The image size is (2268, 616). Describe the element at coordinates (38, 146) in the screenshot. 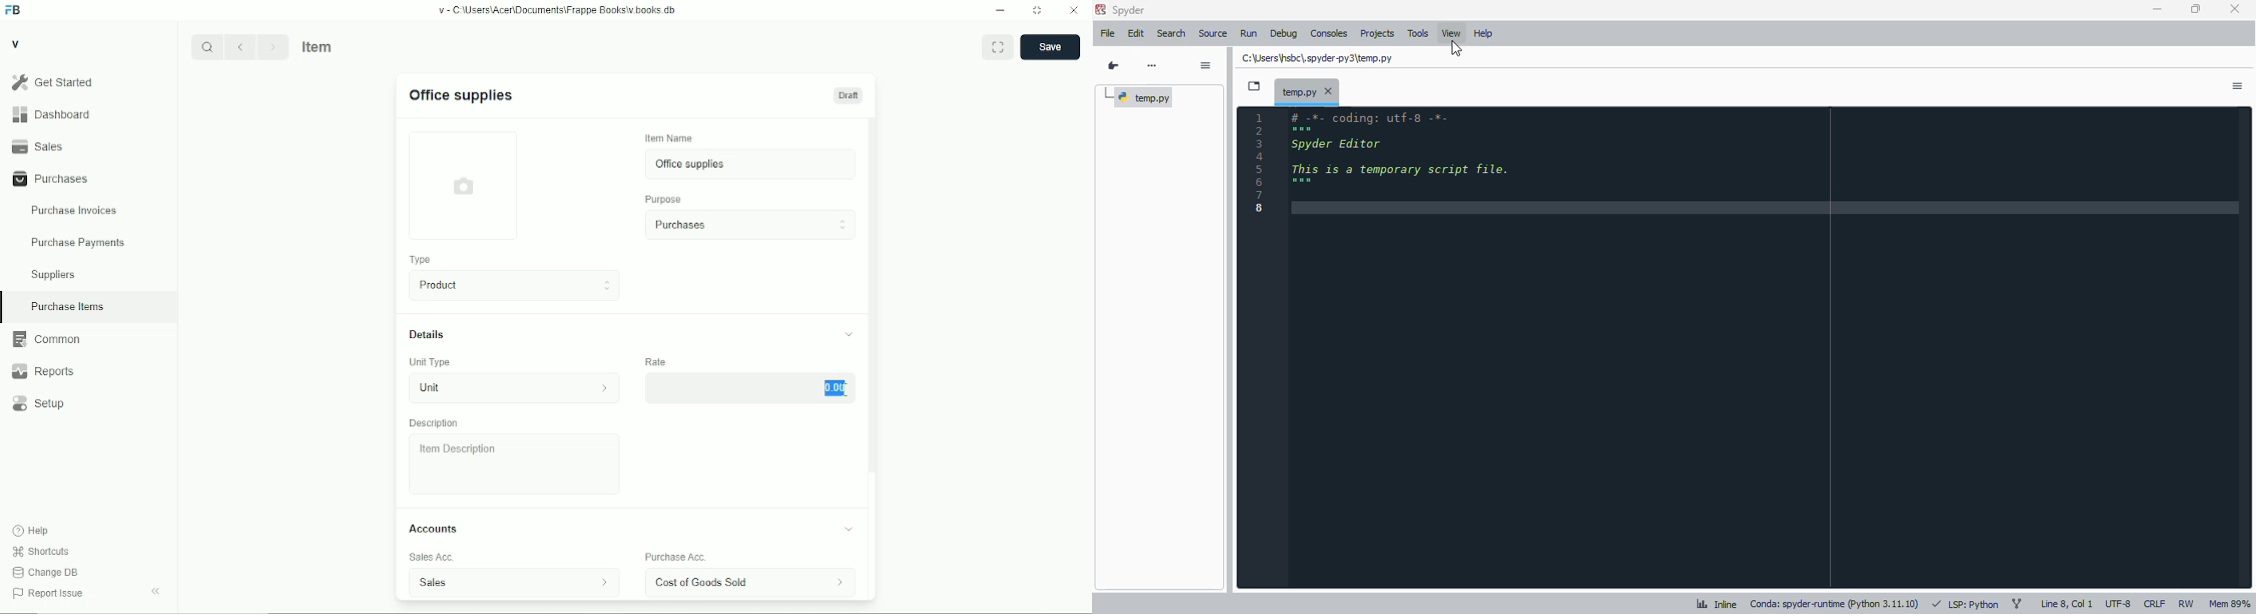

I see `sales` at that location.